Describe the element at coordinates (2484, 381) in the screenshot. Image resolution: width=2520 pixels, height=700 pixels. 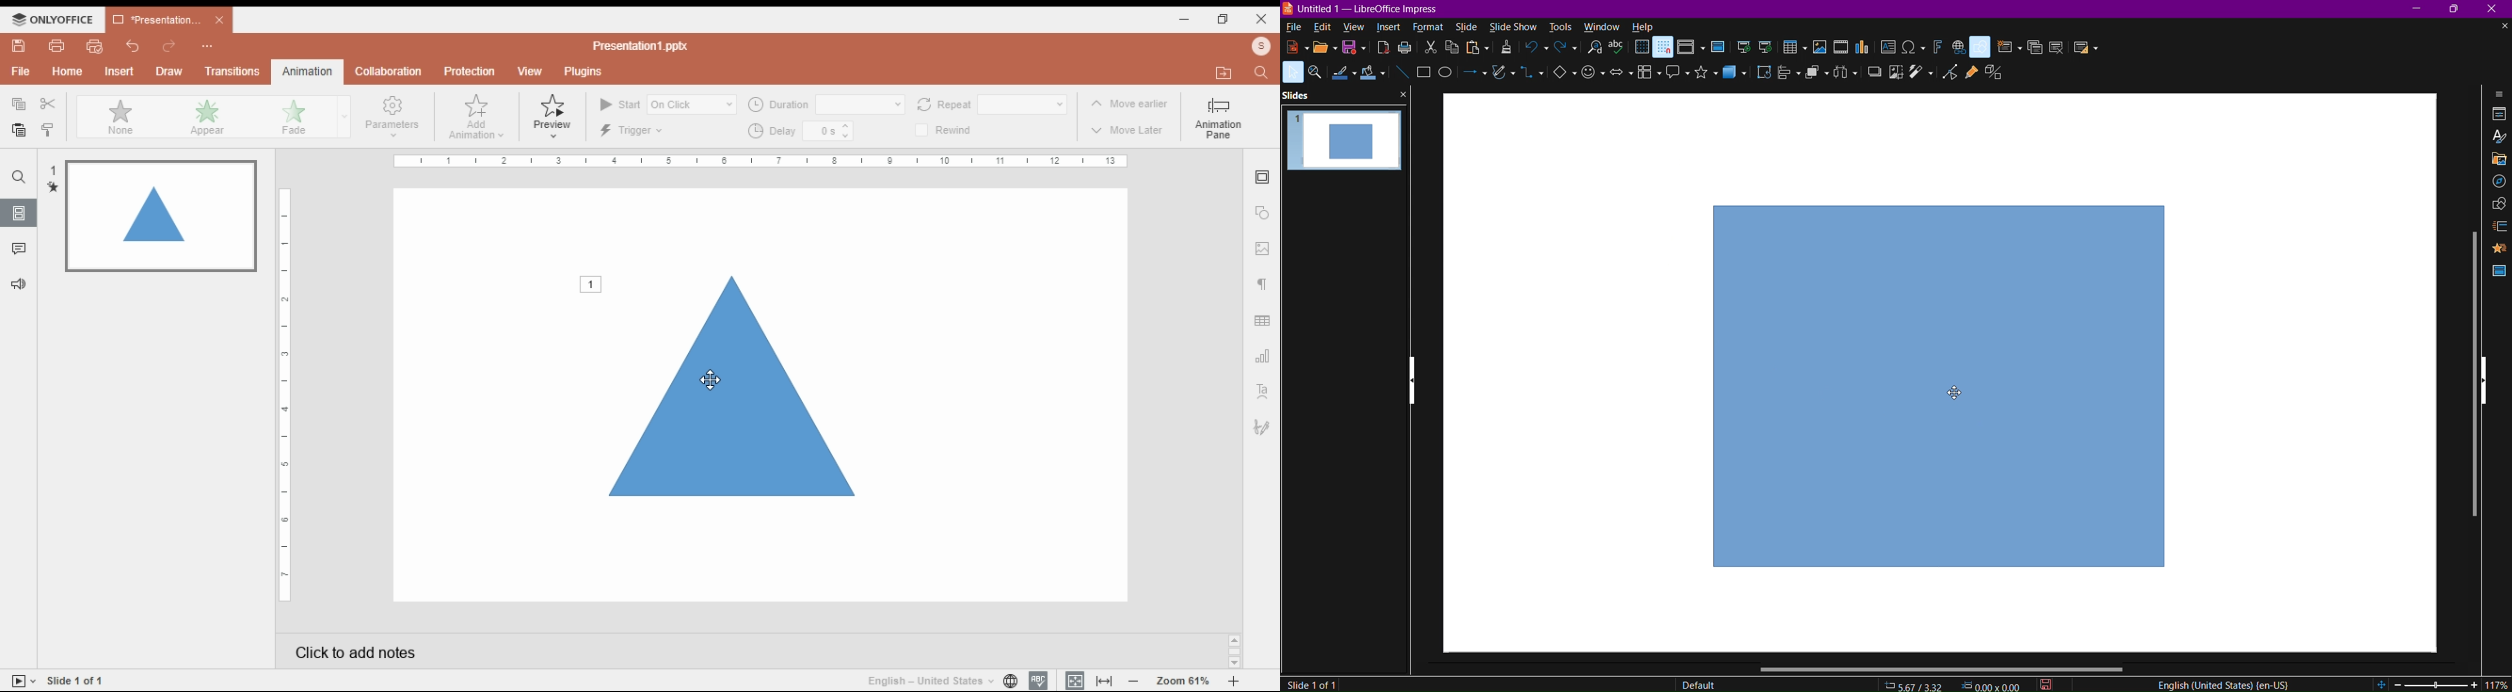
I see `hide` at that location.